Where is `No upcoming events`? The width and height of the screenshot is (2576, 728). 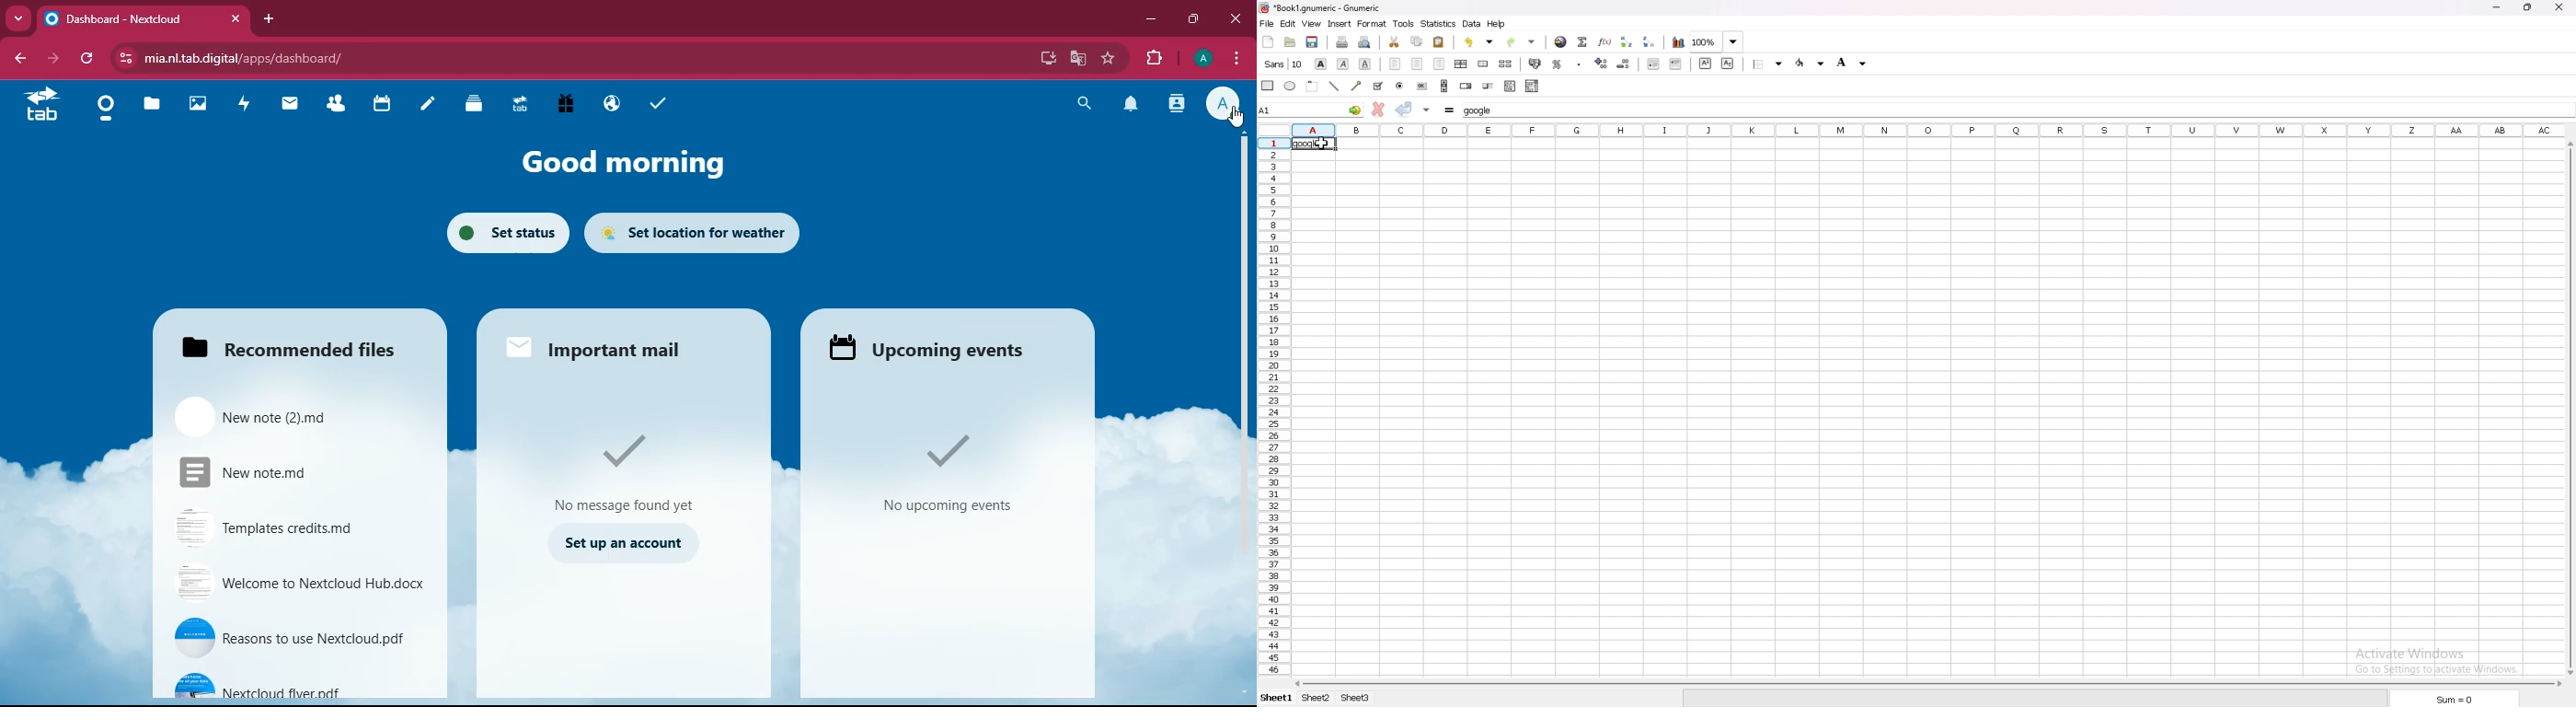 No upcoming events is located at coordinates (946, 506).